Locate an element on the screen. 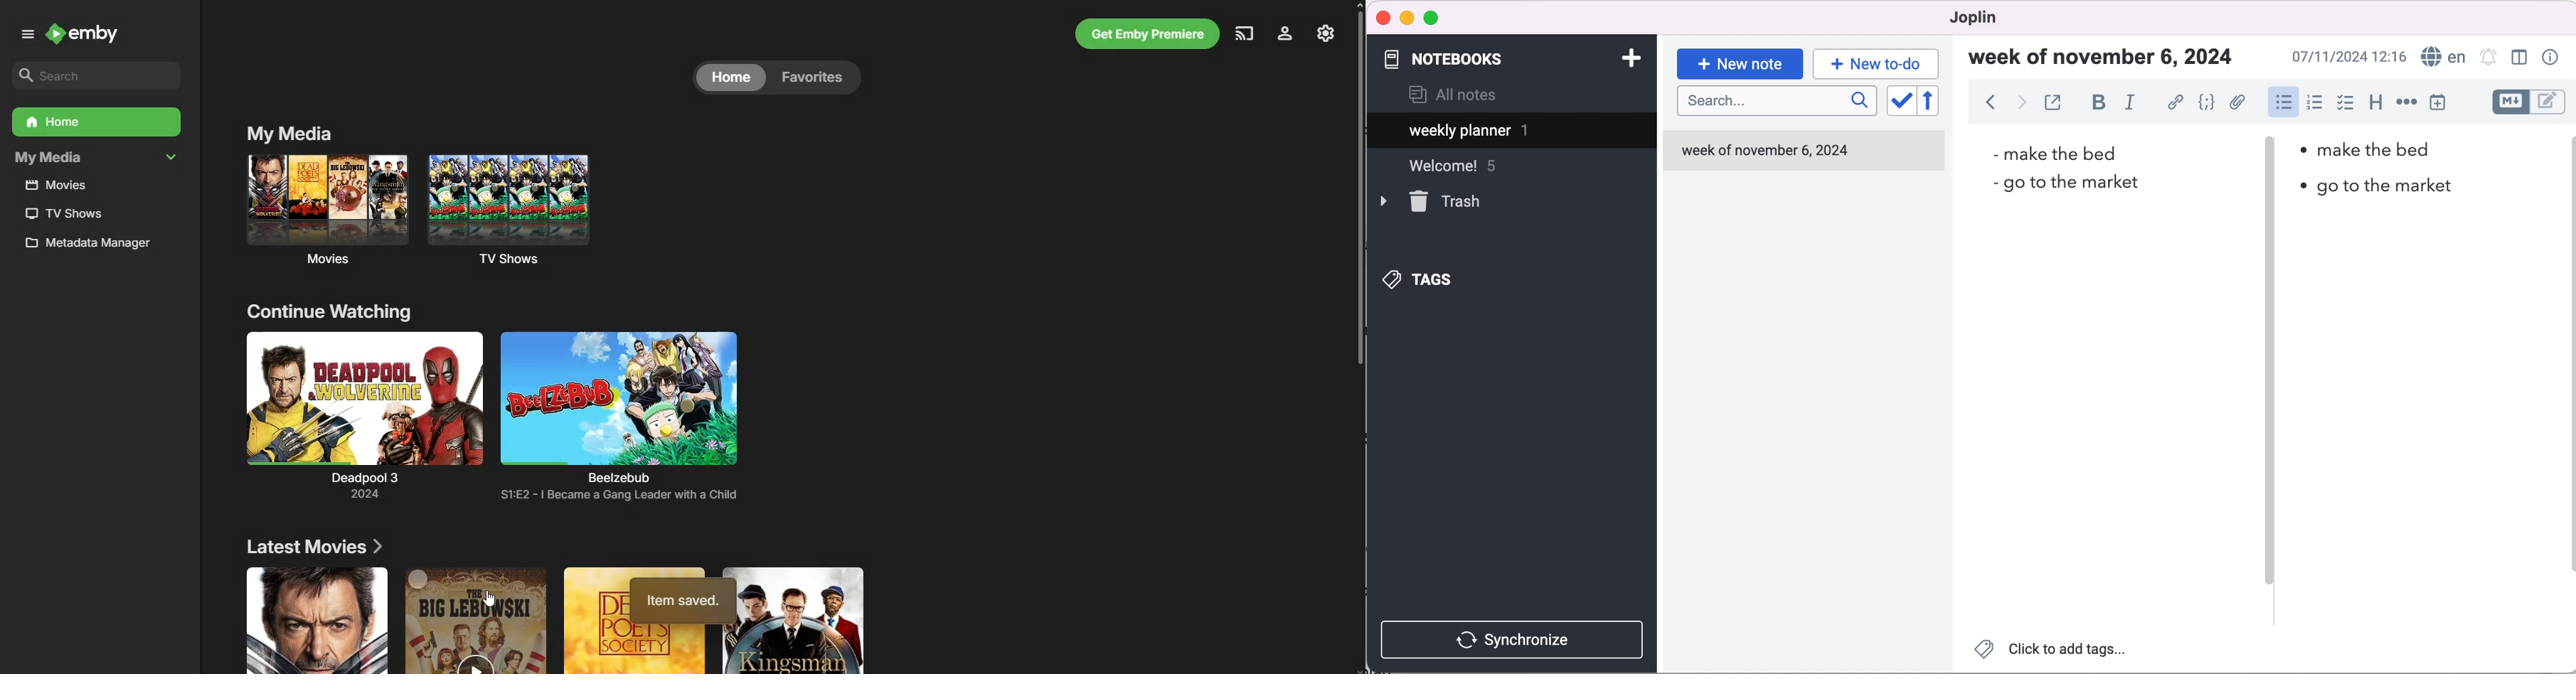 Image resolution: width=2576 pixels, height=700 pixels. synchronize is located at coordinates (1515, 639).